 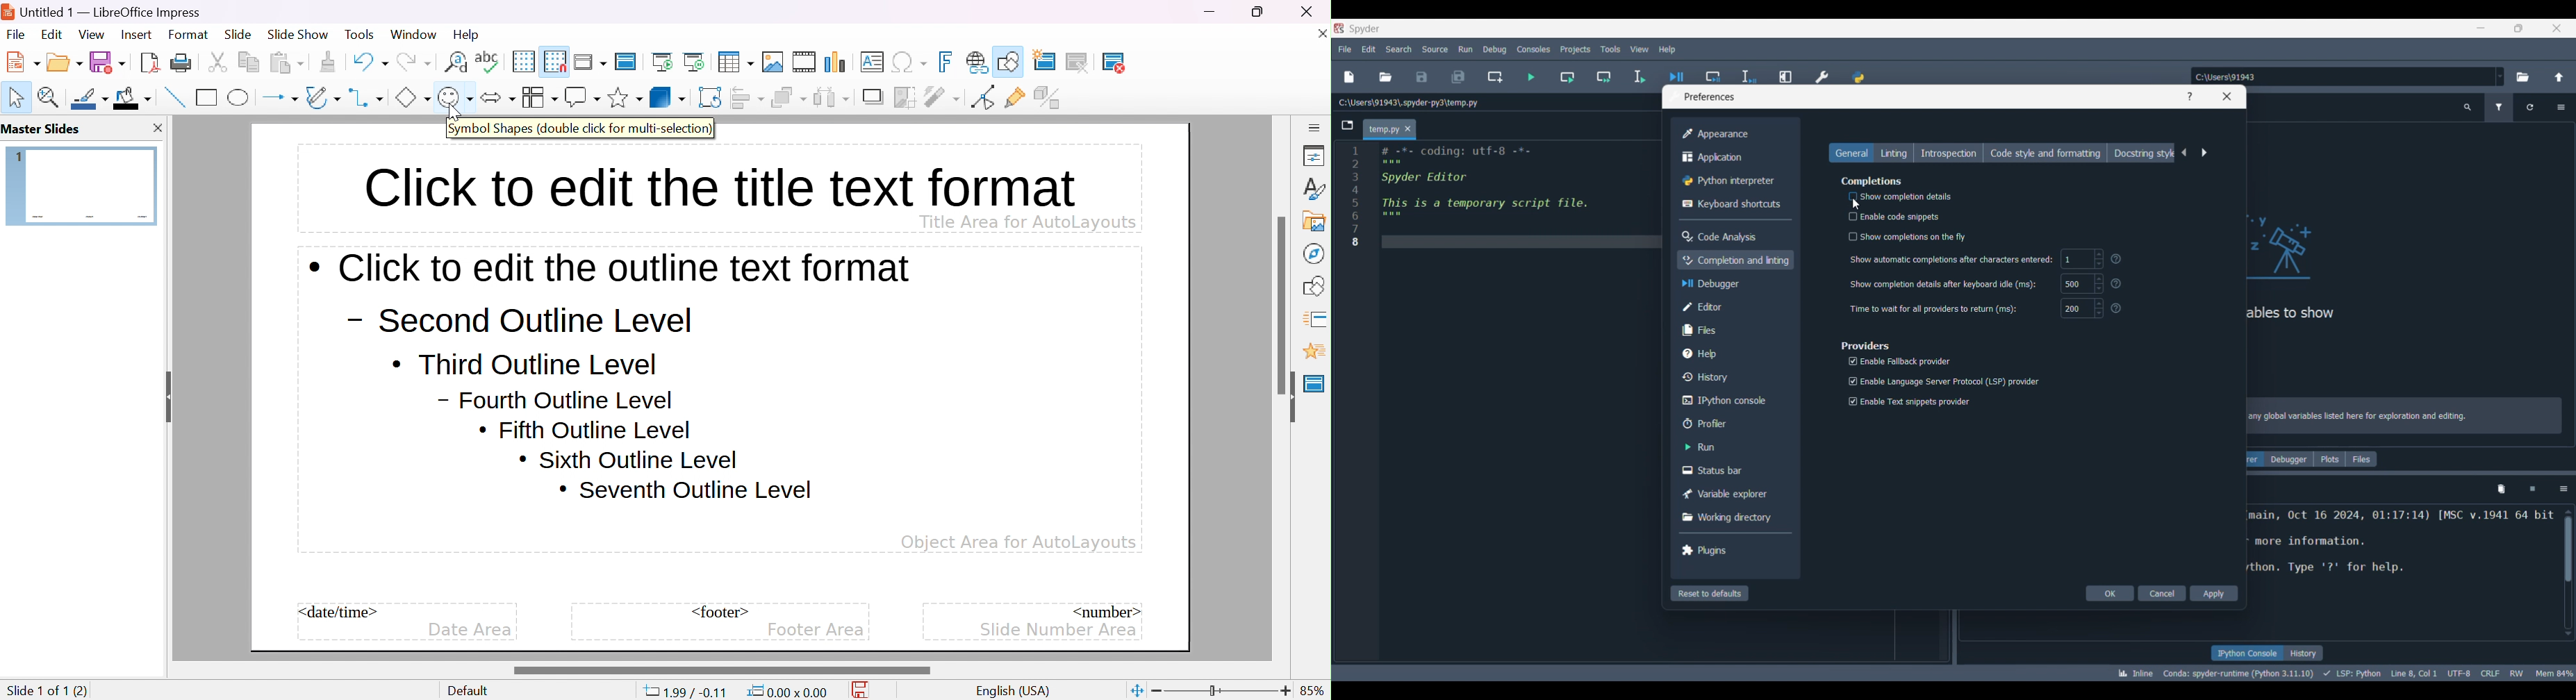 What do you see at coordinates (1732, 181) in the screenshot?
I see `Python interpreter` at bounding box center [1732, 181].